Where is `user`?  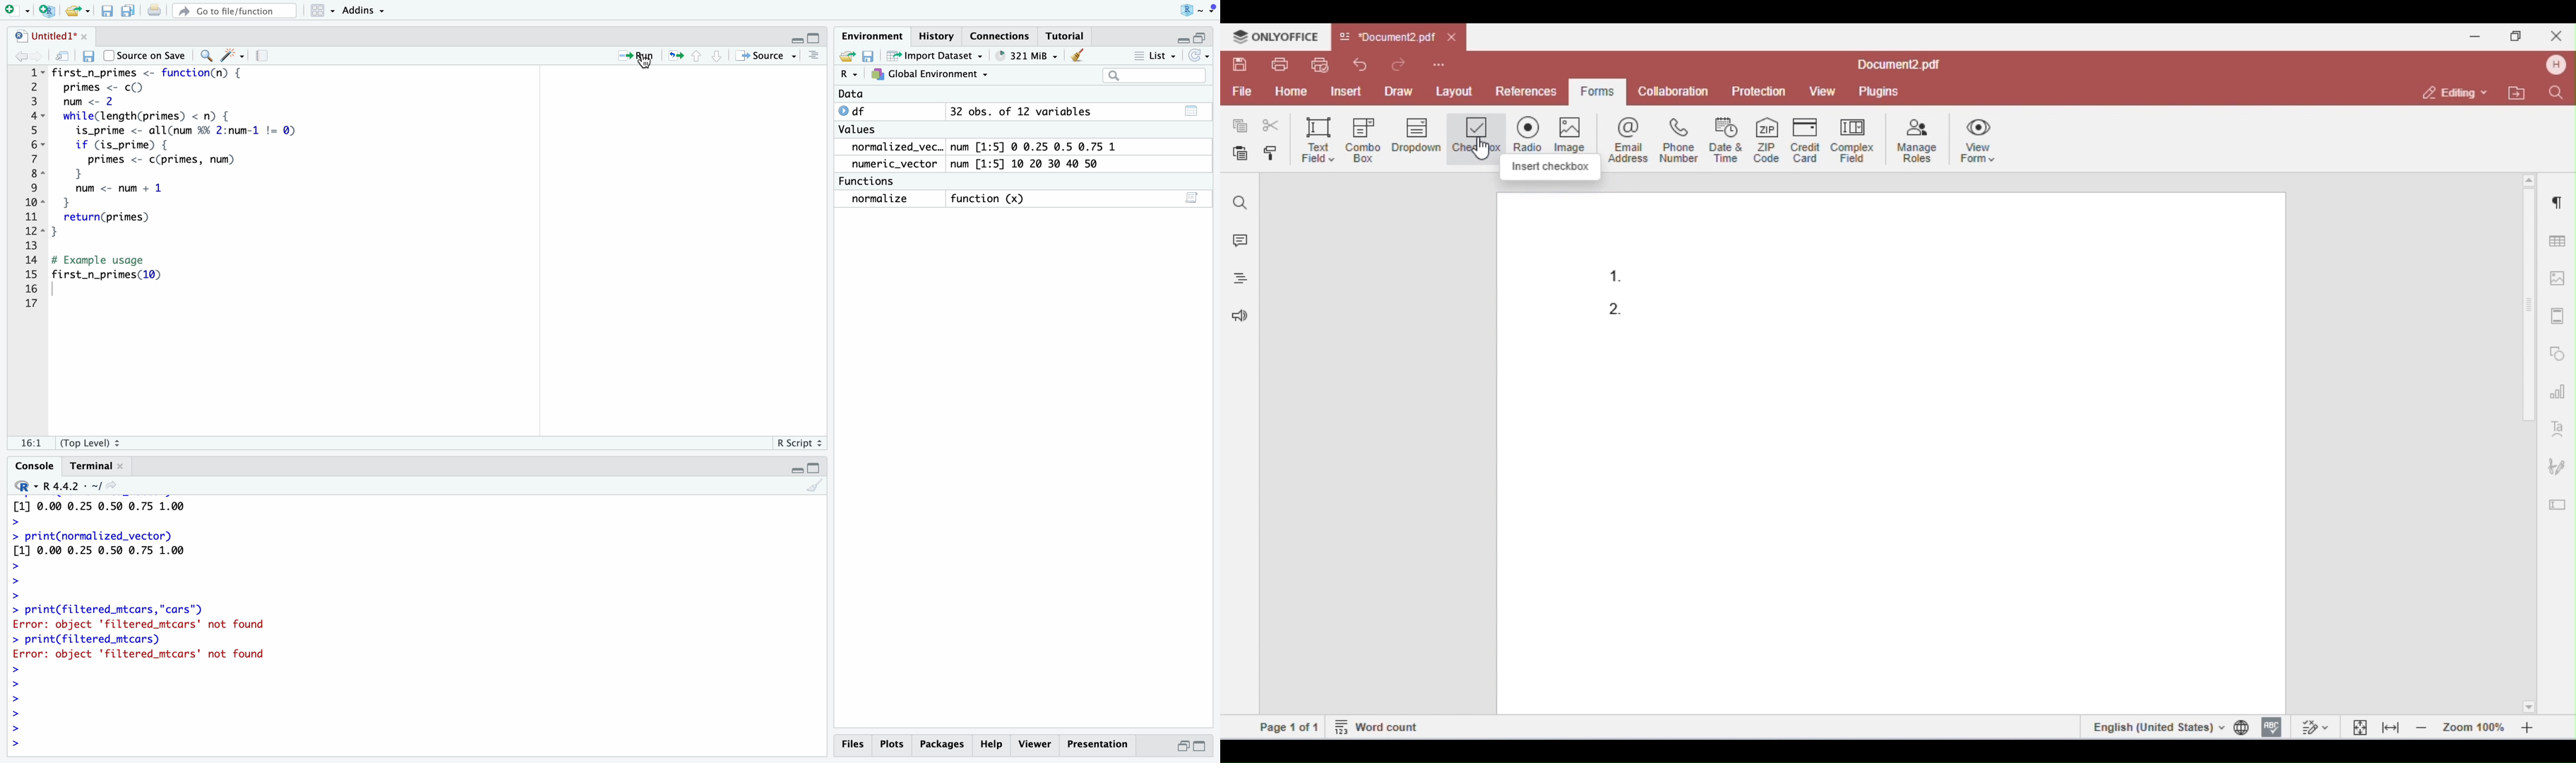
user is located at coordinates (1187, 9).